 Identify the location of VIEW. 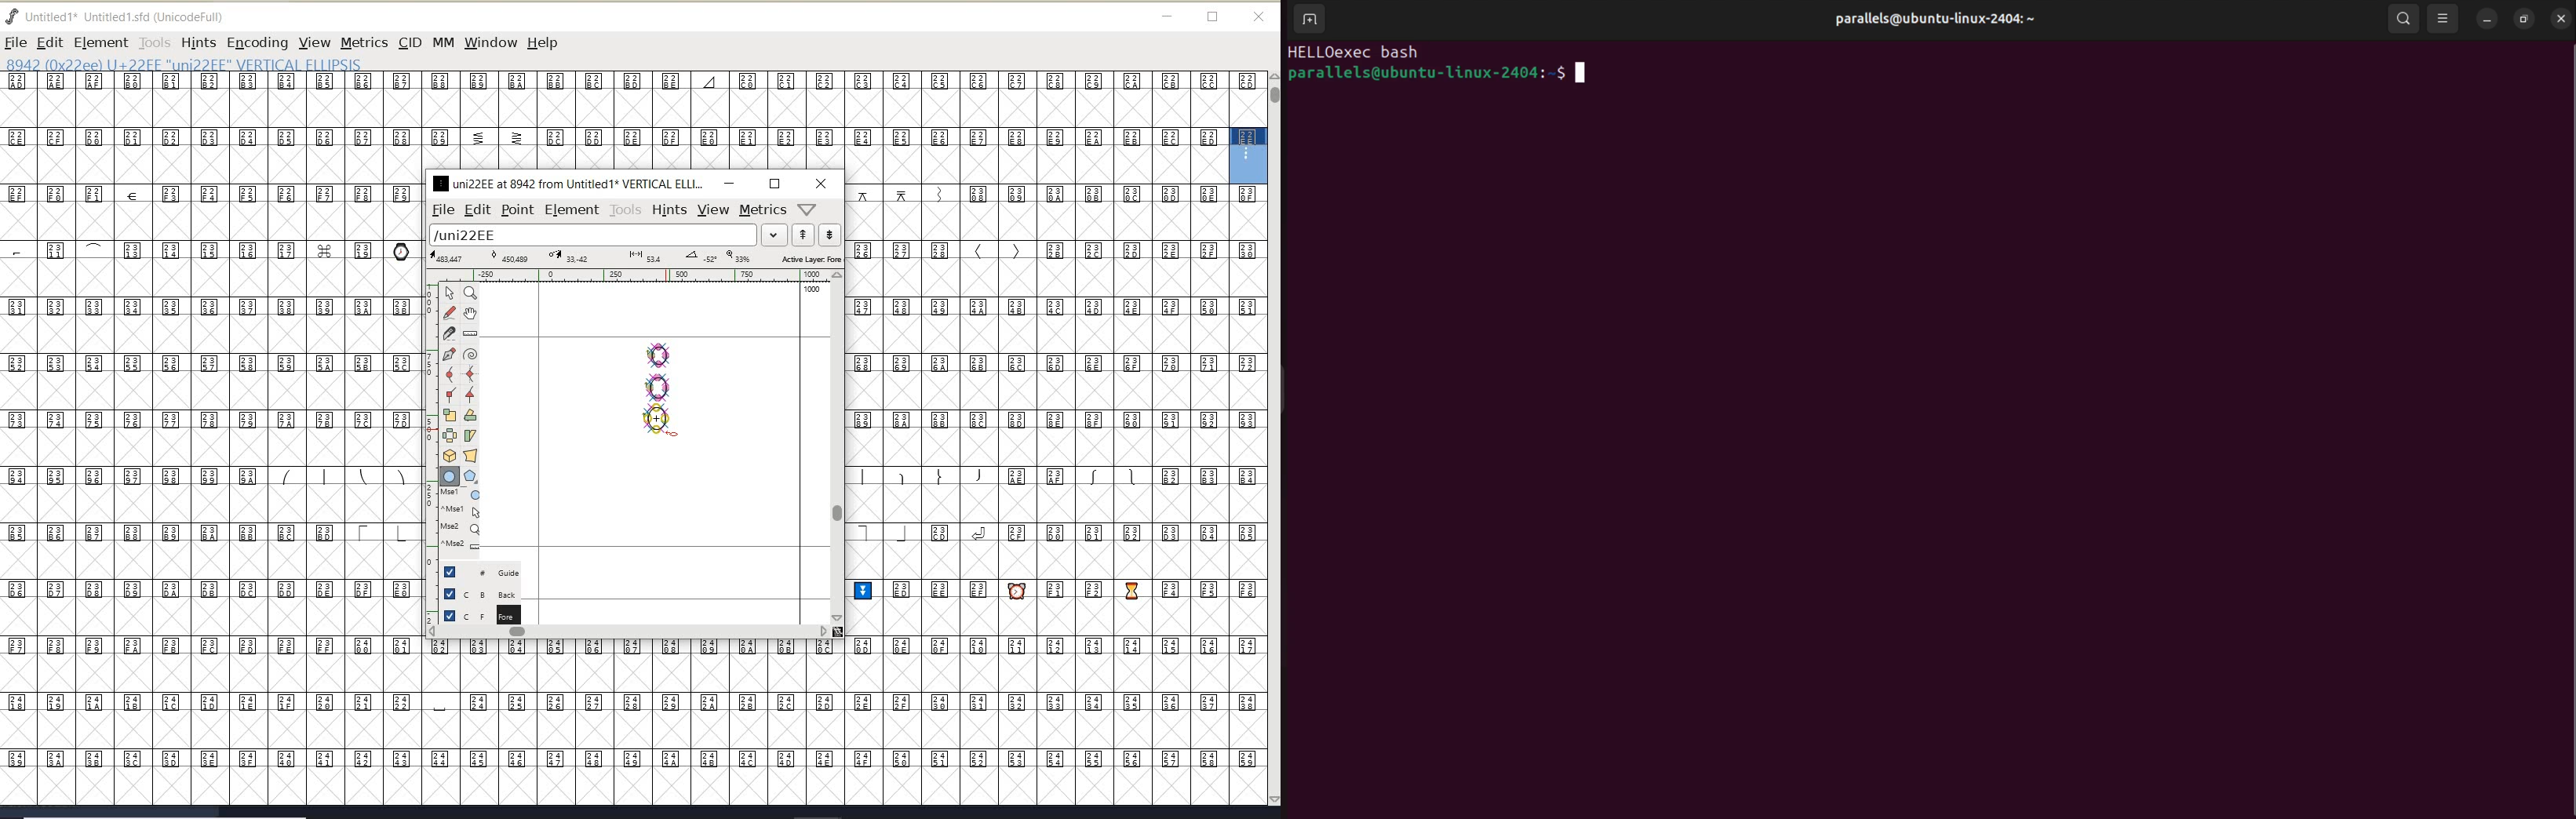
(312, 42).